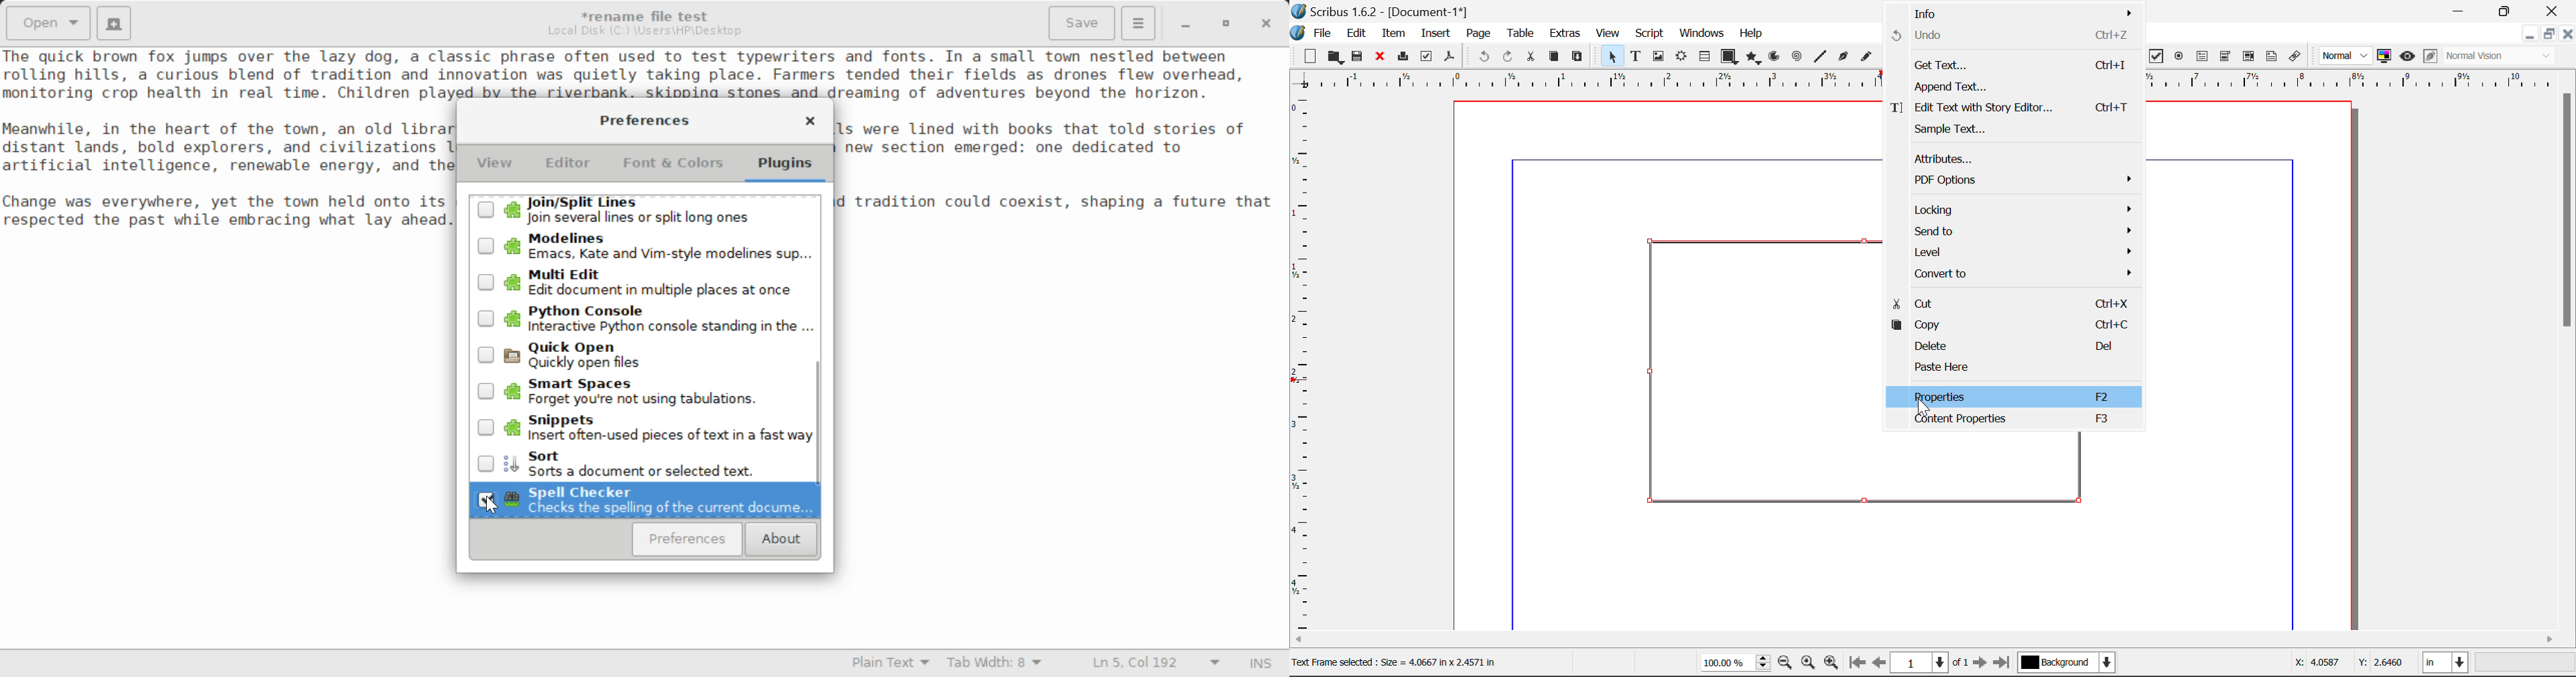 This screenshot has height=700, width=2576. What do you see at coordinates (1520, 32) in the screenshot?
I see `Table` at bounding box center [1520, 32].